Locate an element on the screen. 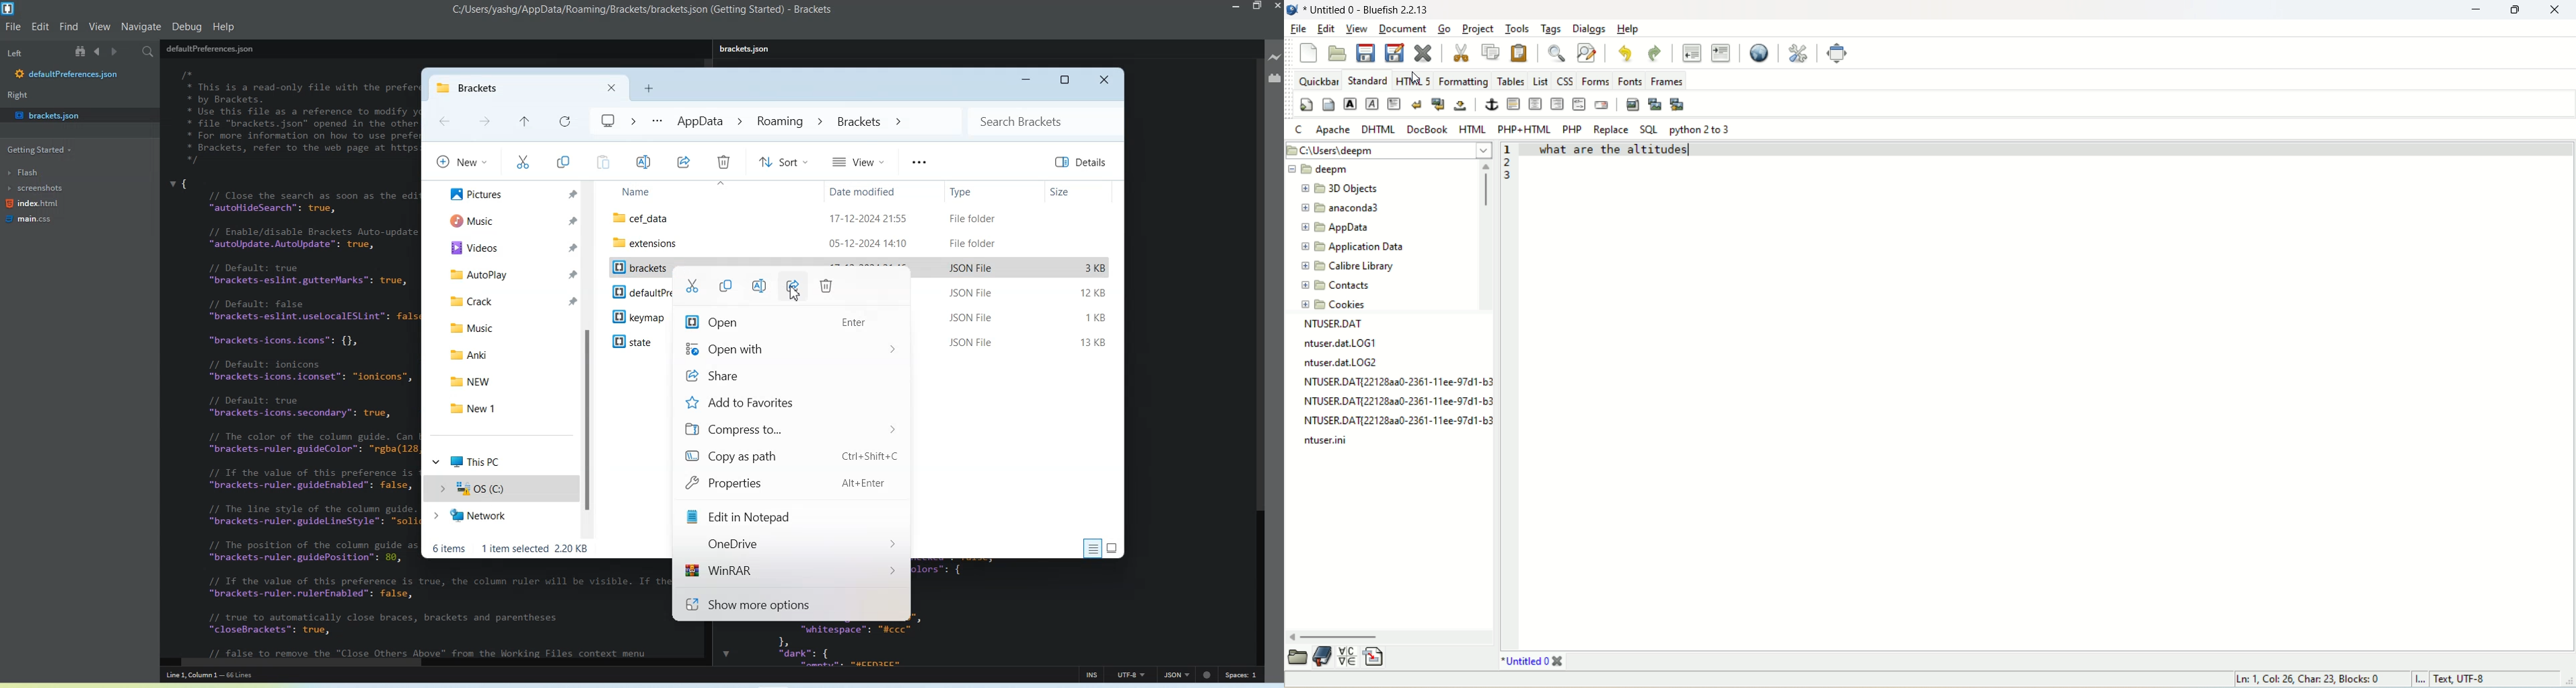 This screenshot has width=2576, height=700. New tab is located at coordinates (498, 88).